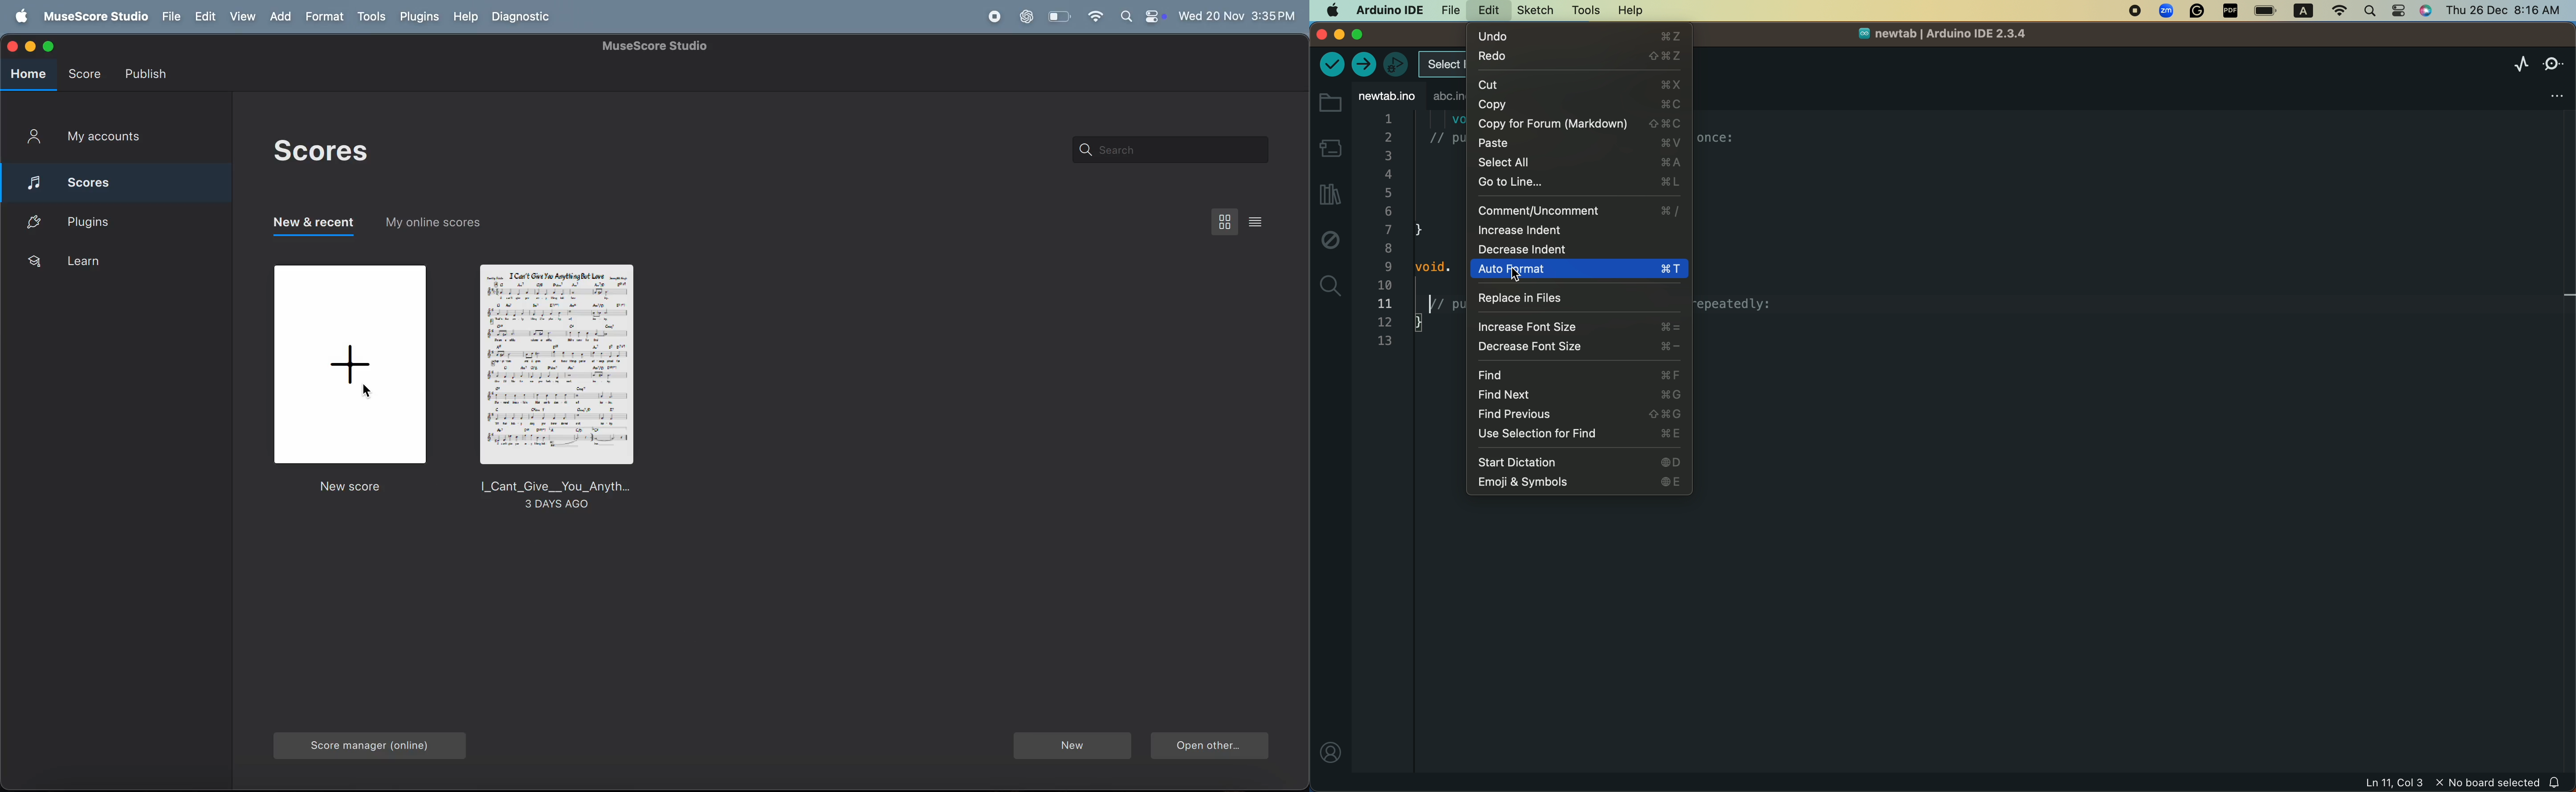  I want to click on abc, so click(1445, 97).